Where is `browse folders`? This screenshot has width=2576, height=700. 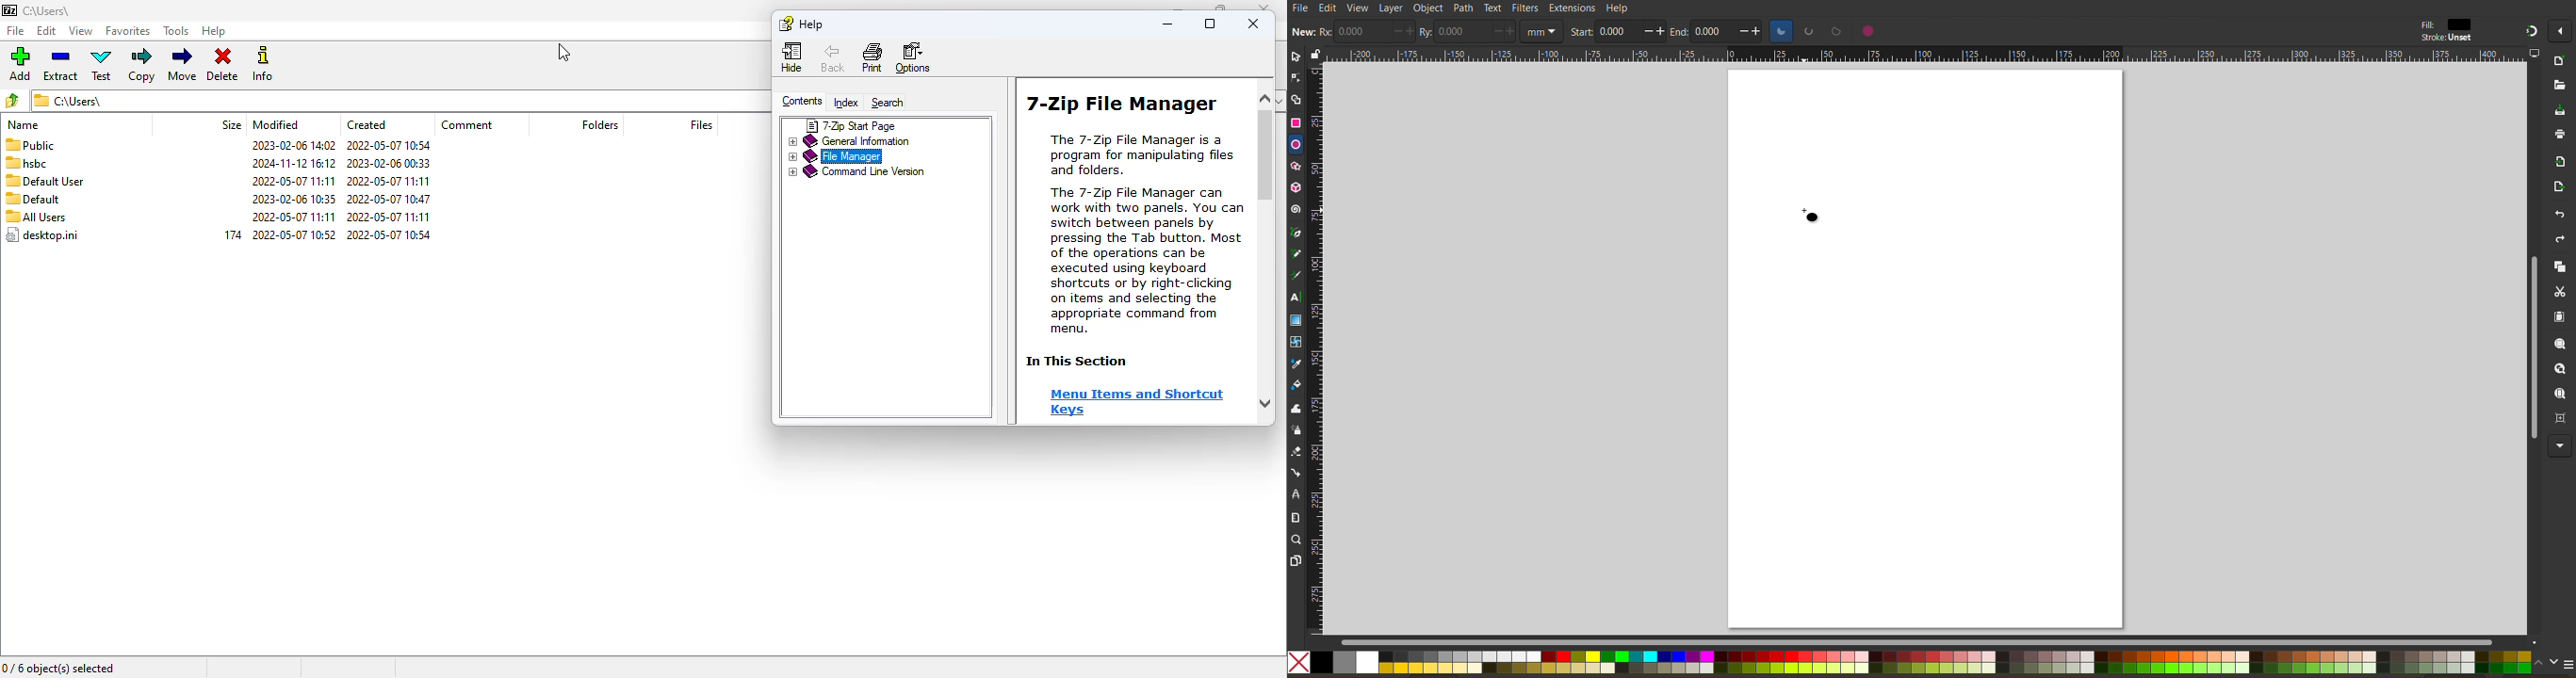 browse folders is located at coordinates (12, 101).